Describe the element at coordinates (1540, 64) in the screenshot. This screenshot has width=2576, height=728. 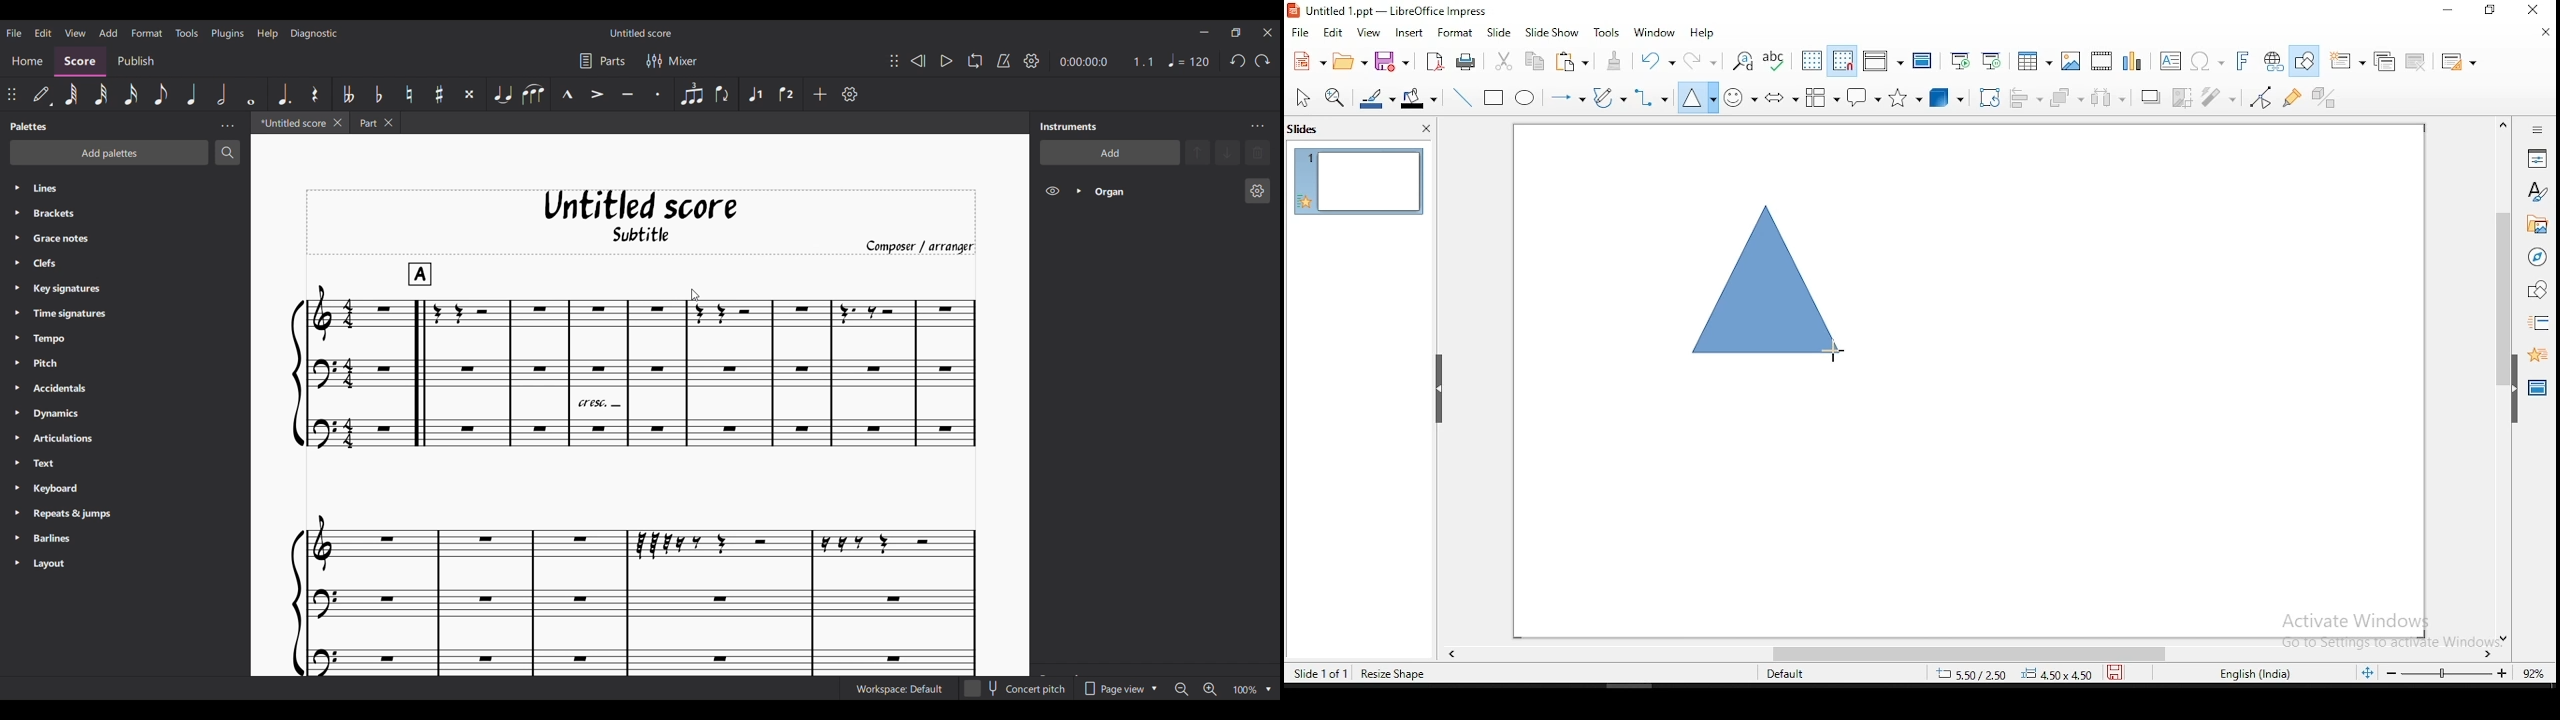
I see `copy` at that location.